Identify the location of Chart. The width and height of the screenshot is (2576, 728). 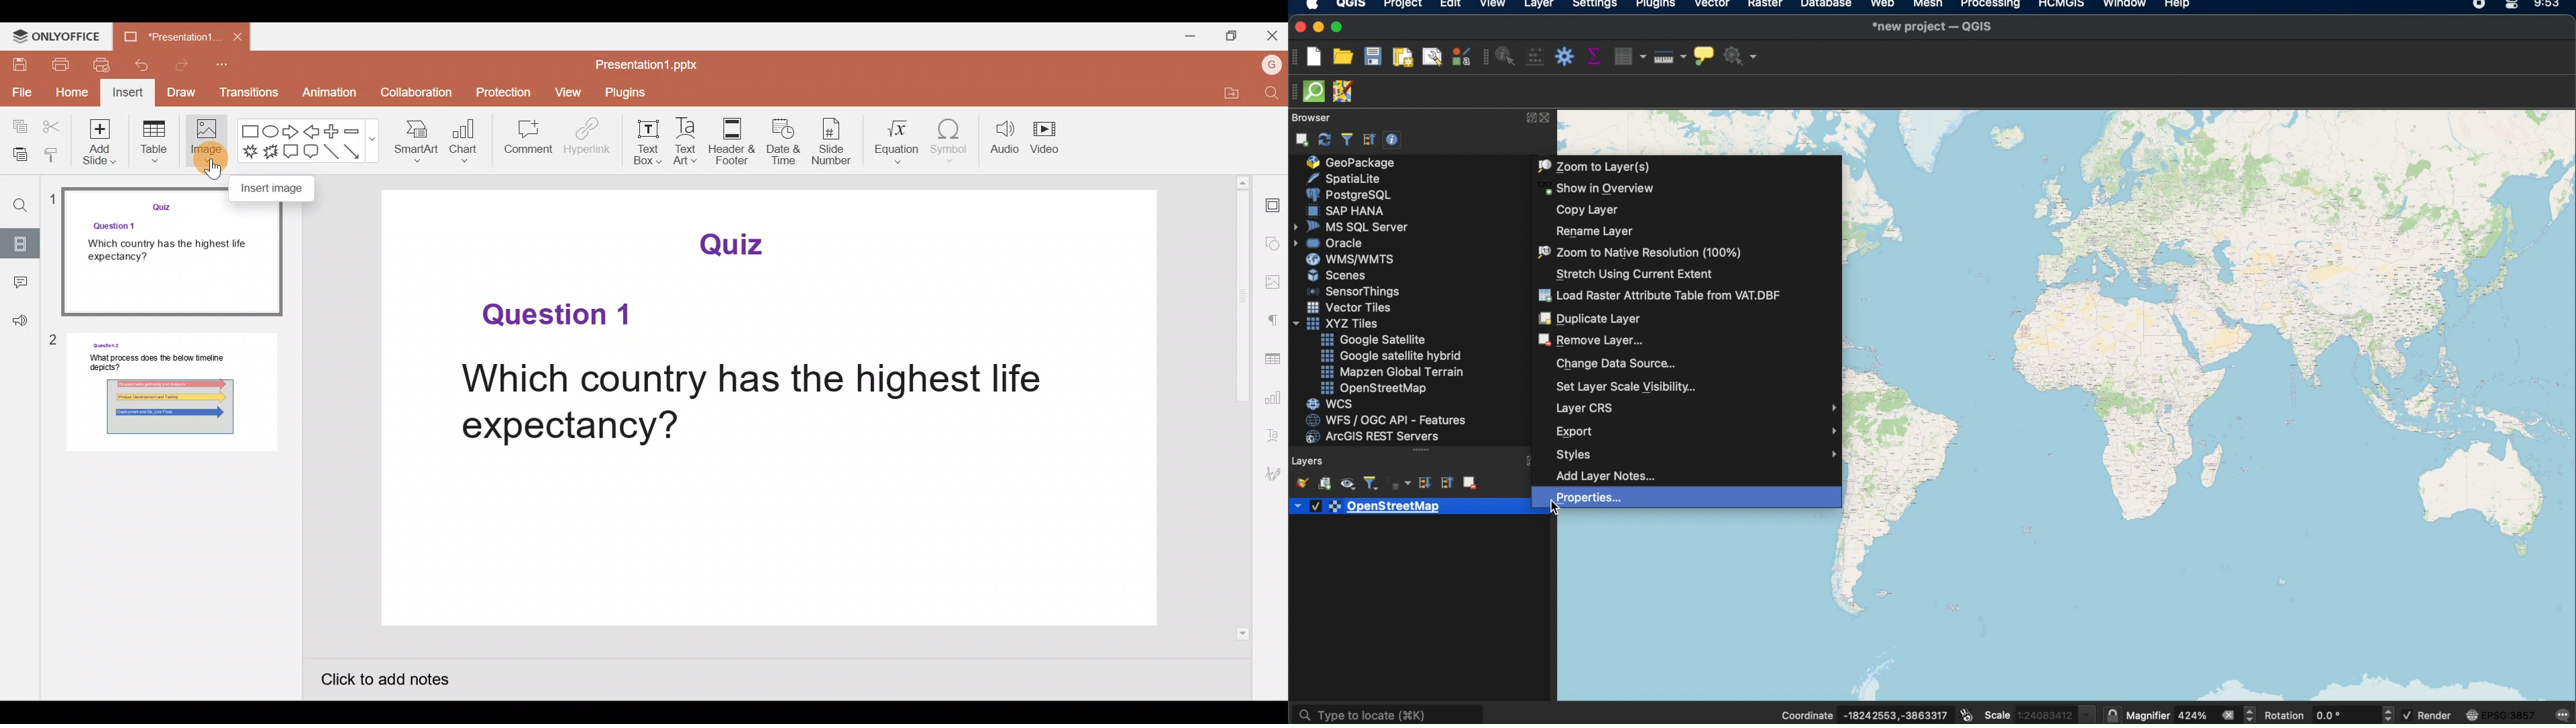
(466, 143).